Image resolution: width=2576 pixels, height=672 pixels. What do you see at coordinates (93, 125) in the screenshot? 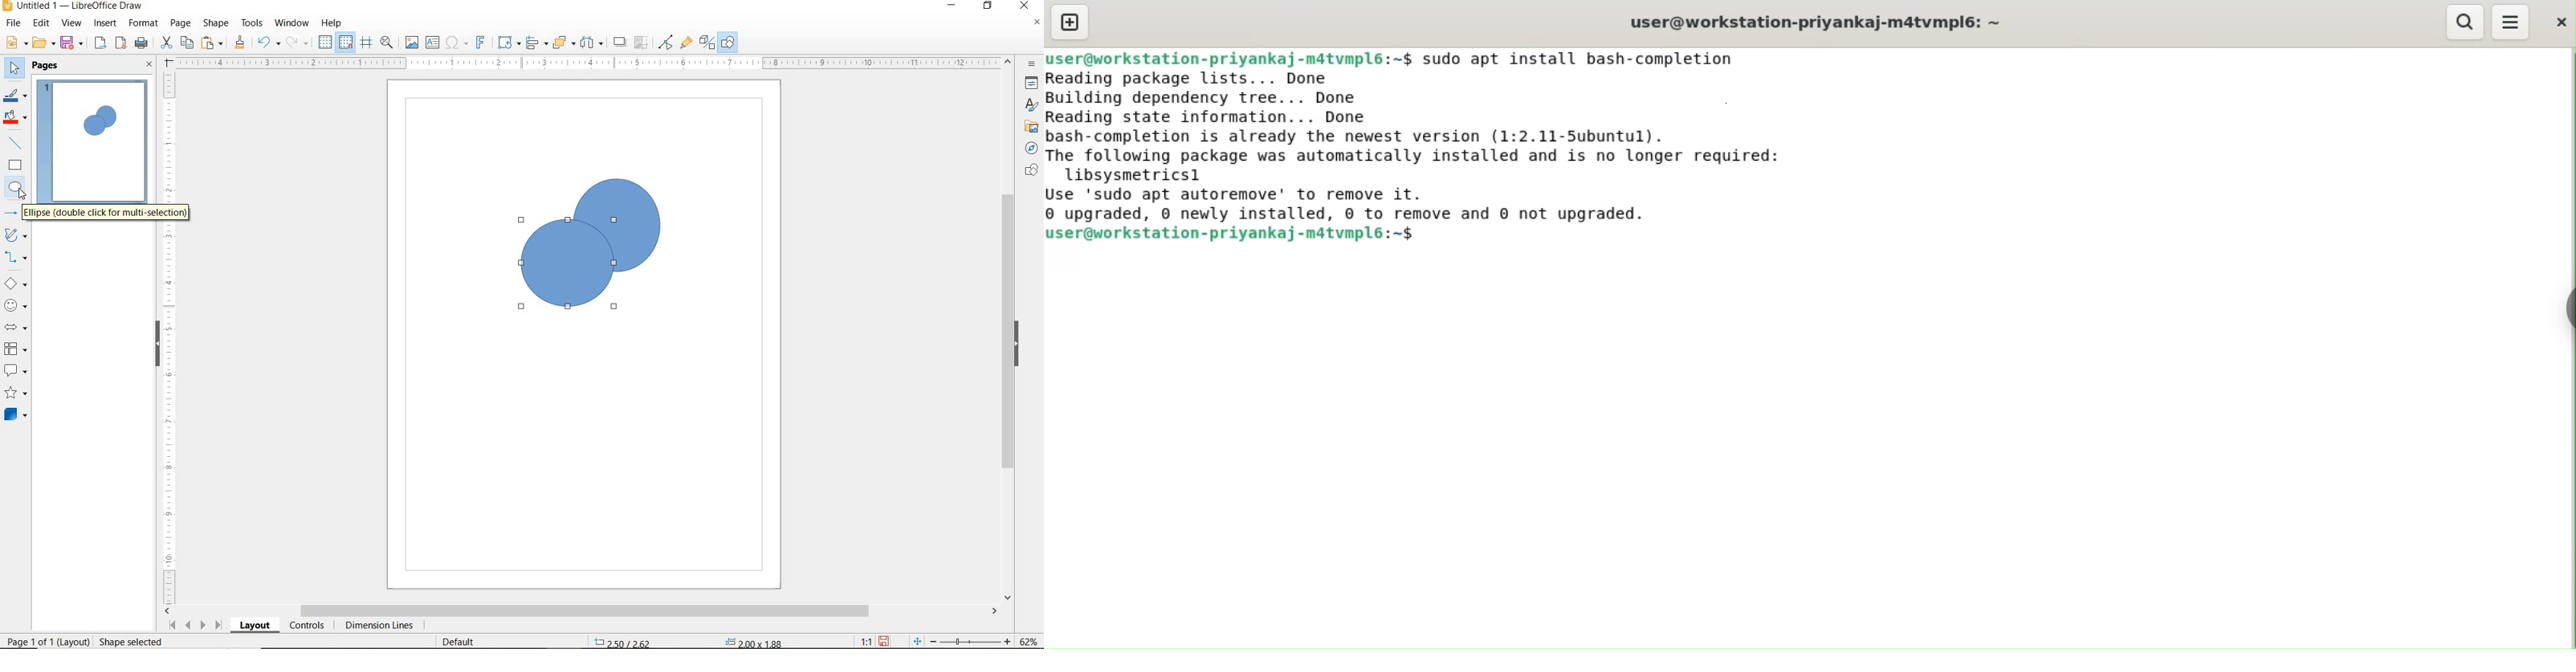
I see `CIRCLE ADDED` at bounding box center [93, 125].